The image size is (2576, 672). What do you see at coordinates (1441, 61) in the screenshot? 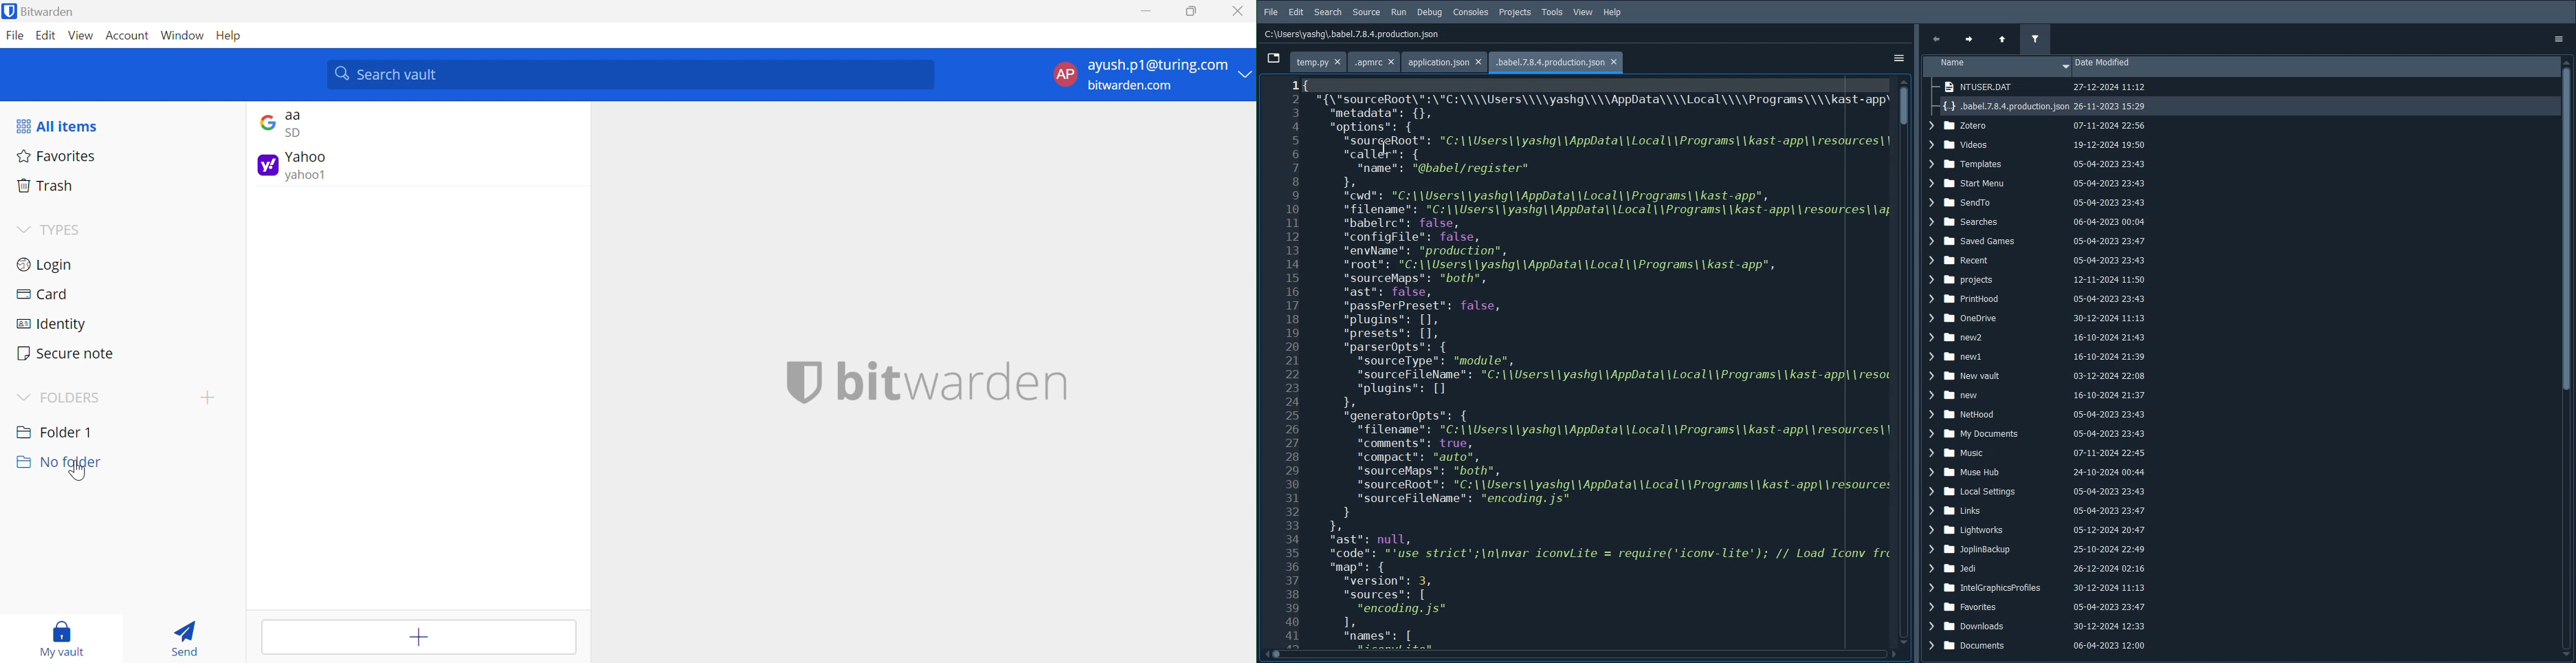
I see `application. json ` at bounding box center [1441, 61].